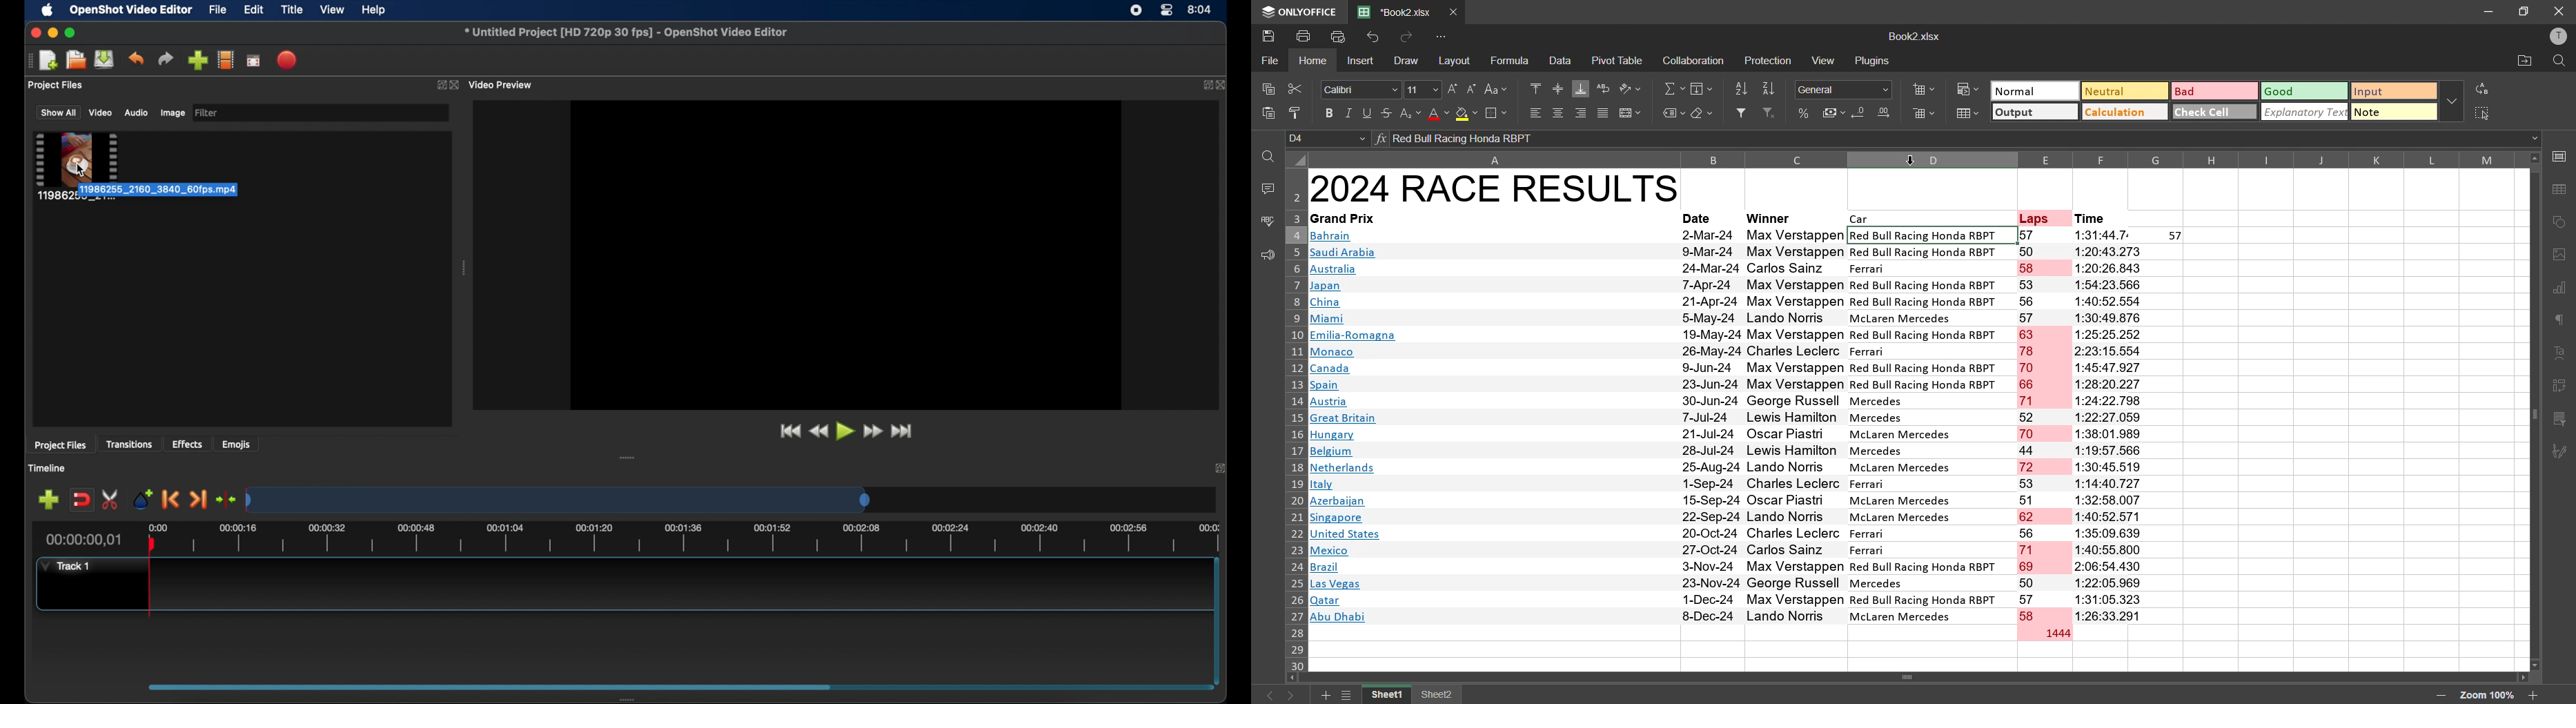  Describe the element at coordinates (1349, 696) in the screenshot. I see `sheet list` at that location.